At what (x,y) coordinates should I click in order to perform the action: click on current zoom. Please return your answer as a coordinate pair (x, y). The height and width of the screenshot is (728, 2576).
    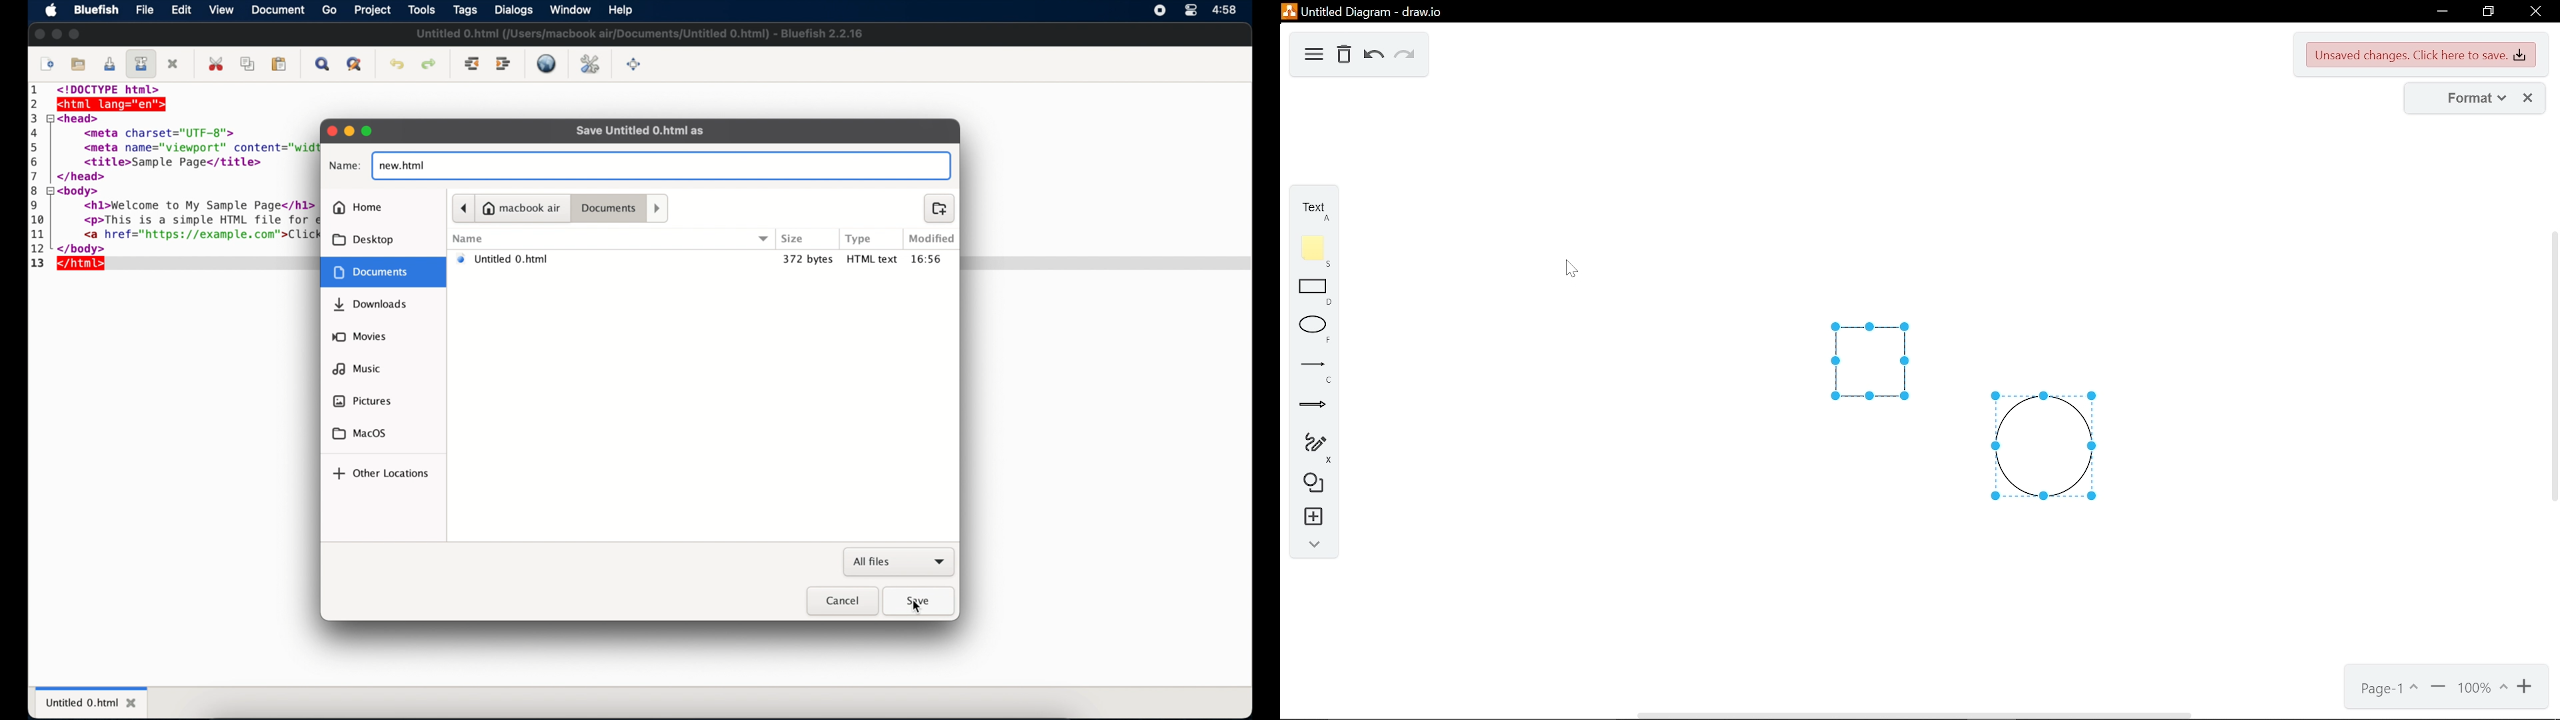
    Looking at the image, I should click on (2483, 689).